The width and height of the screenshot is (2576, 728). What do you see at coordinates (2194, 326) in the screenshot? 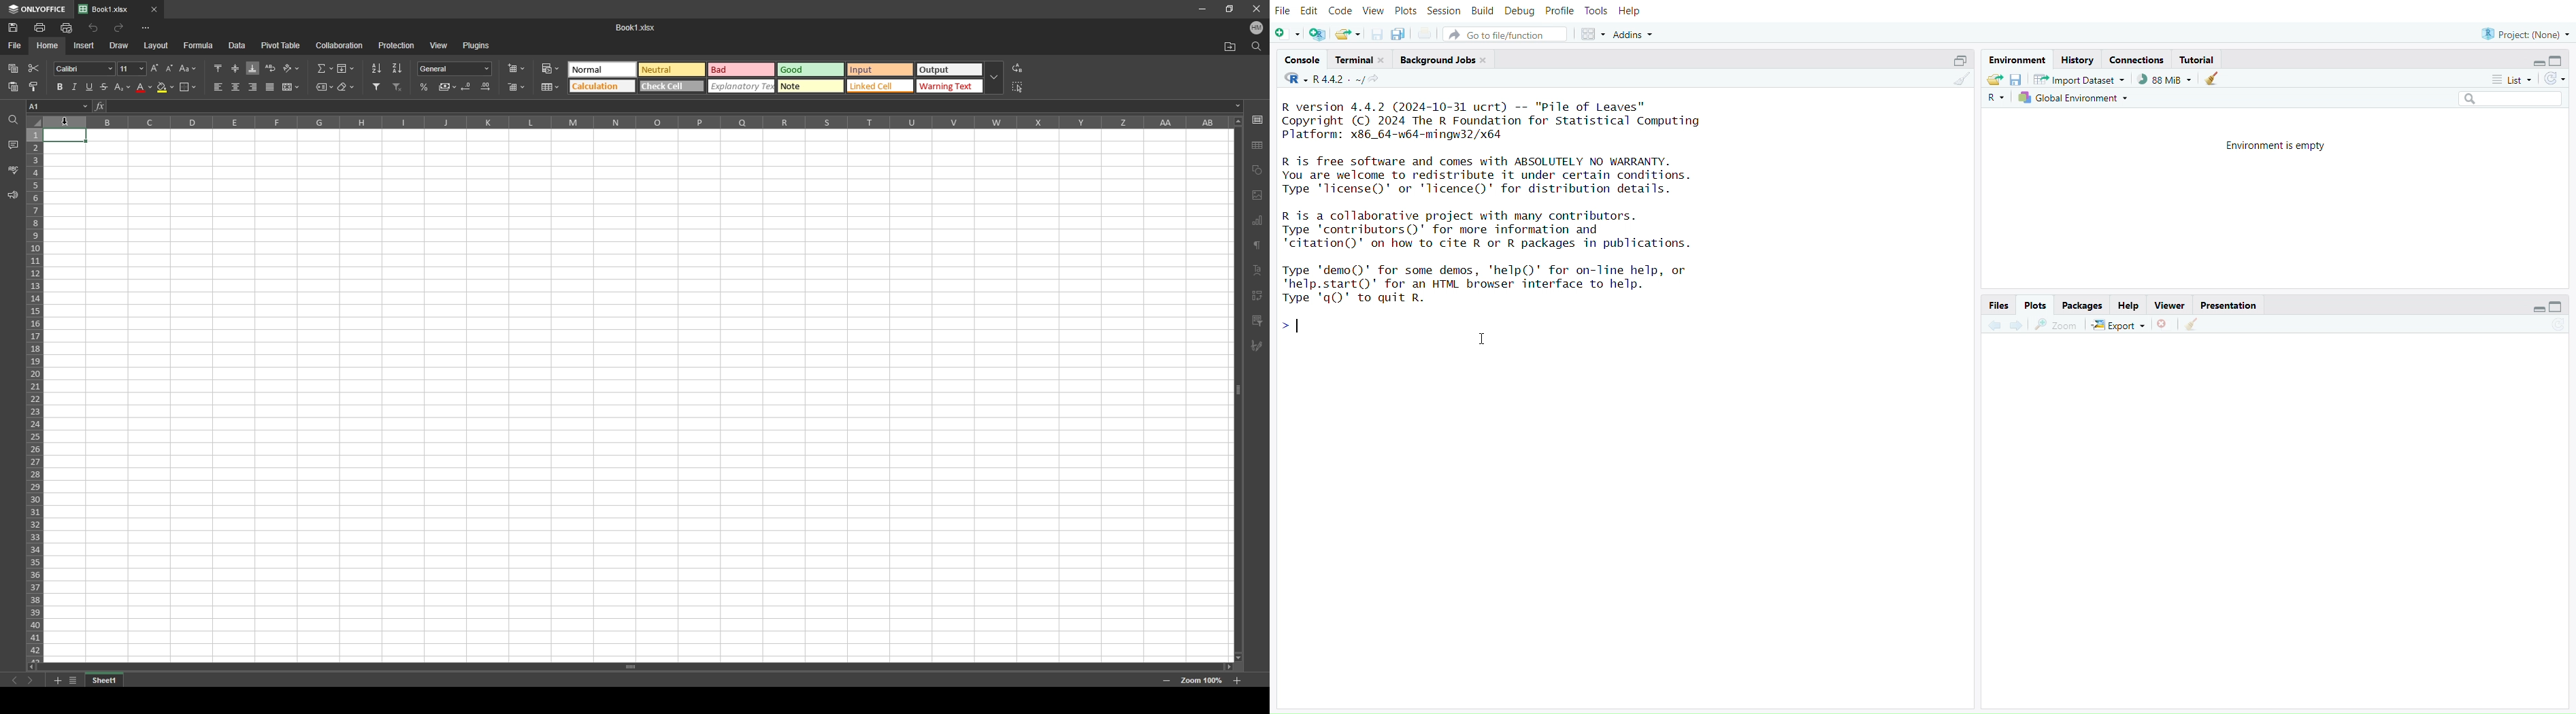
I see `clear all plot` at bounding box center [2194, 326].